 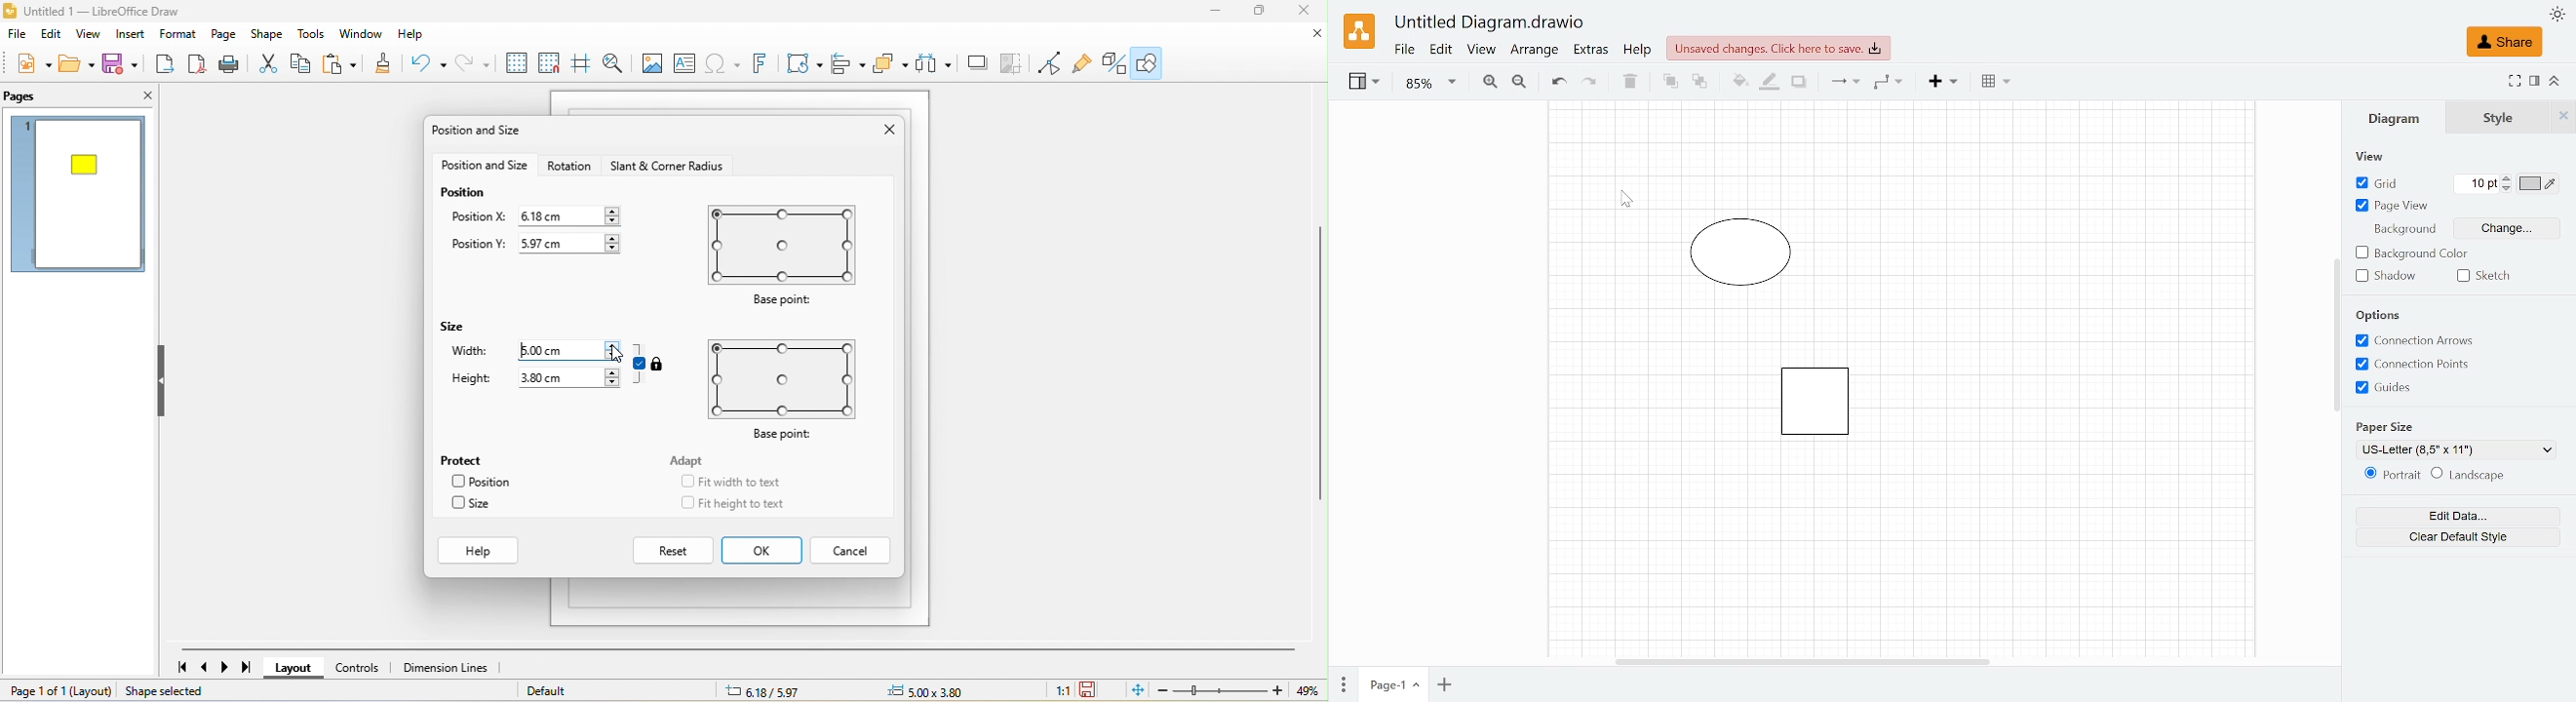 I want to click on crop image, so click(x=1016, y=62).